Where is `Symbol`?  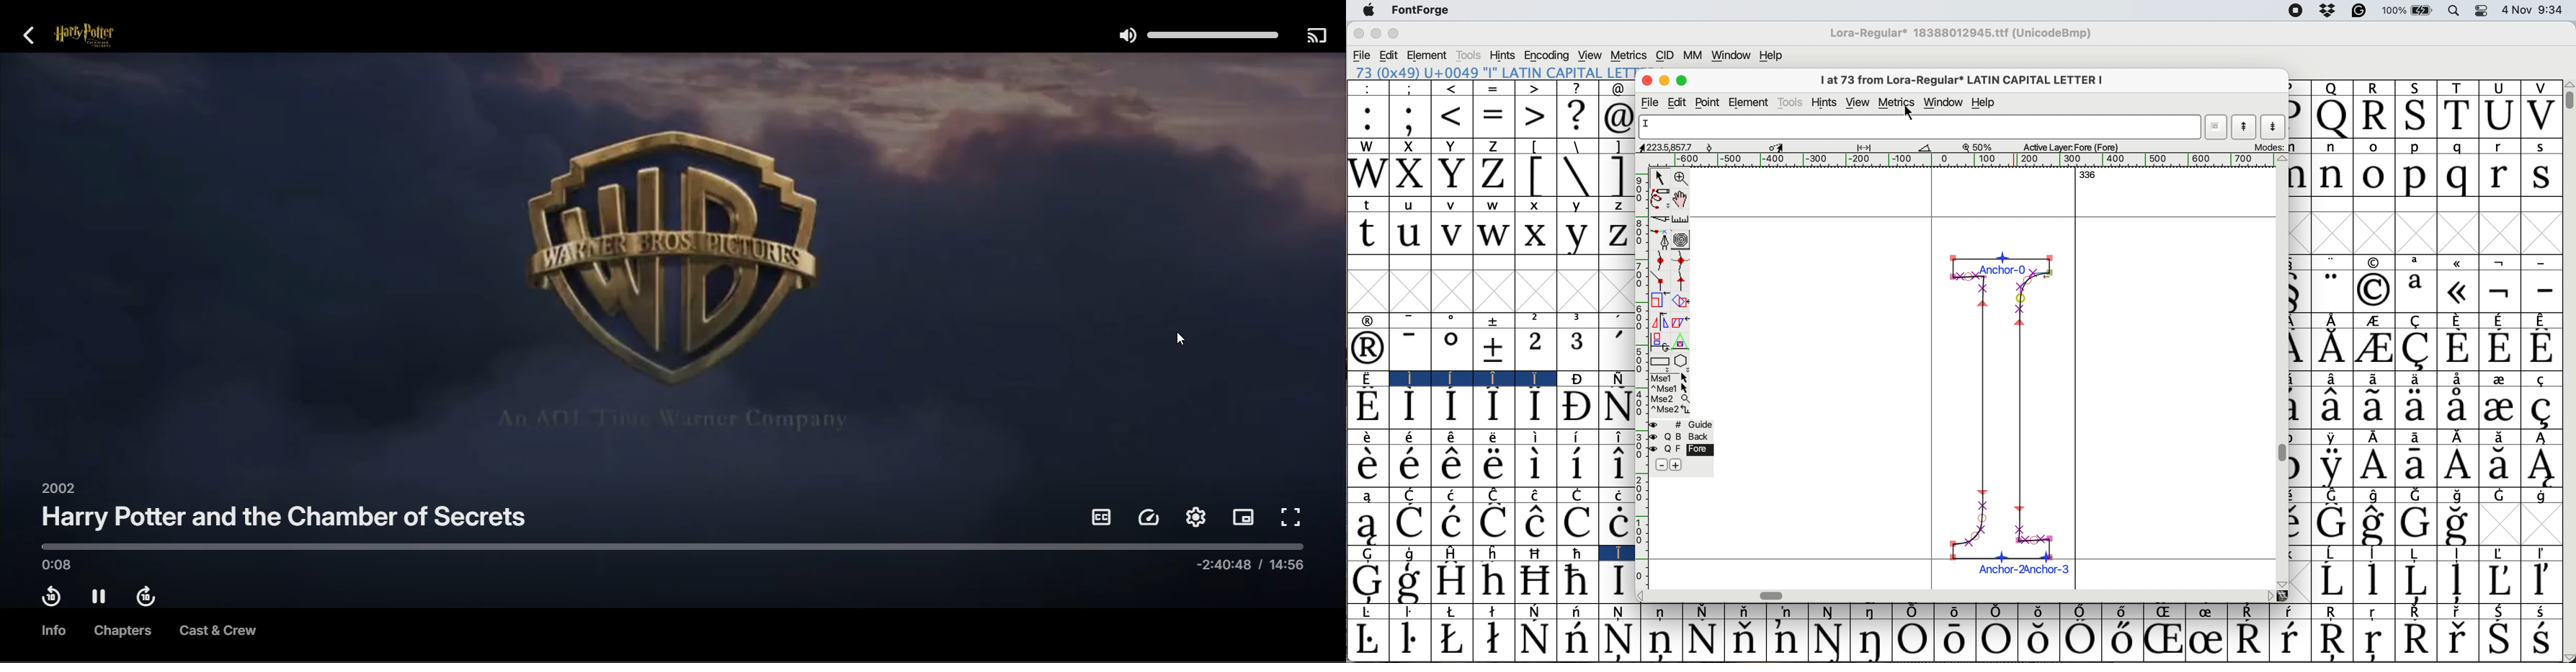 Symbol is located at coordinates (1787, 612).